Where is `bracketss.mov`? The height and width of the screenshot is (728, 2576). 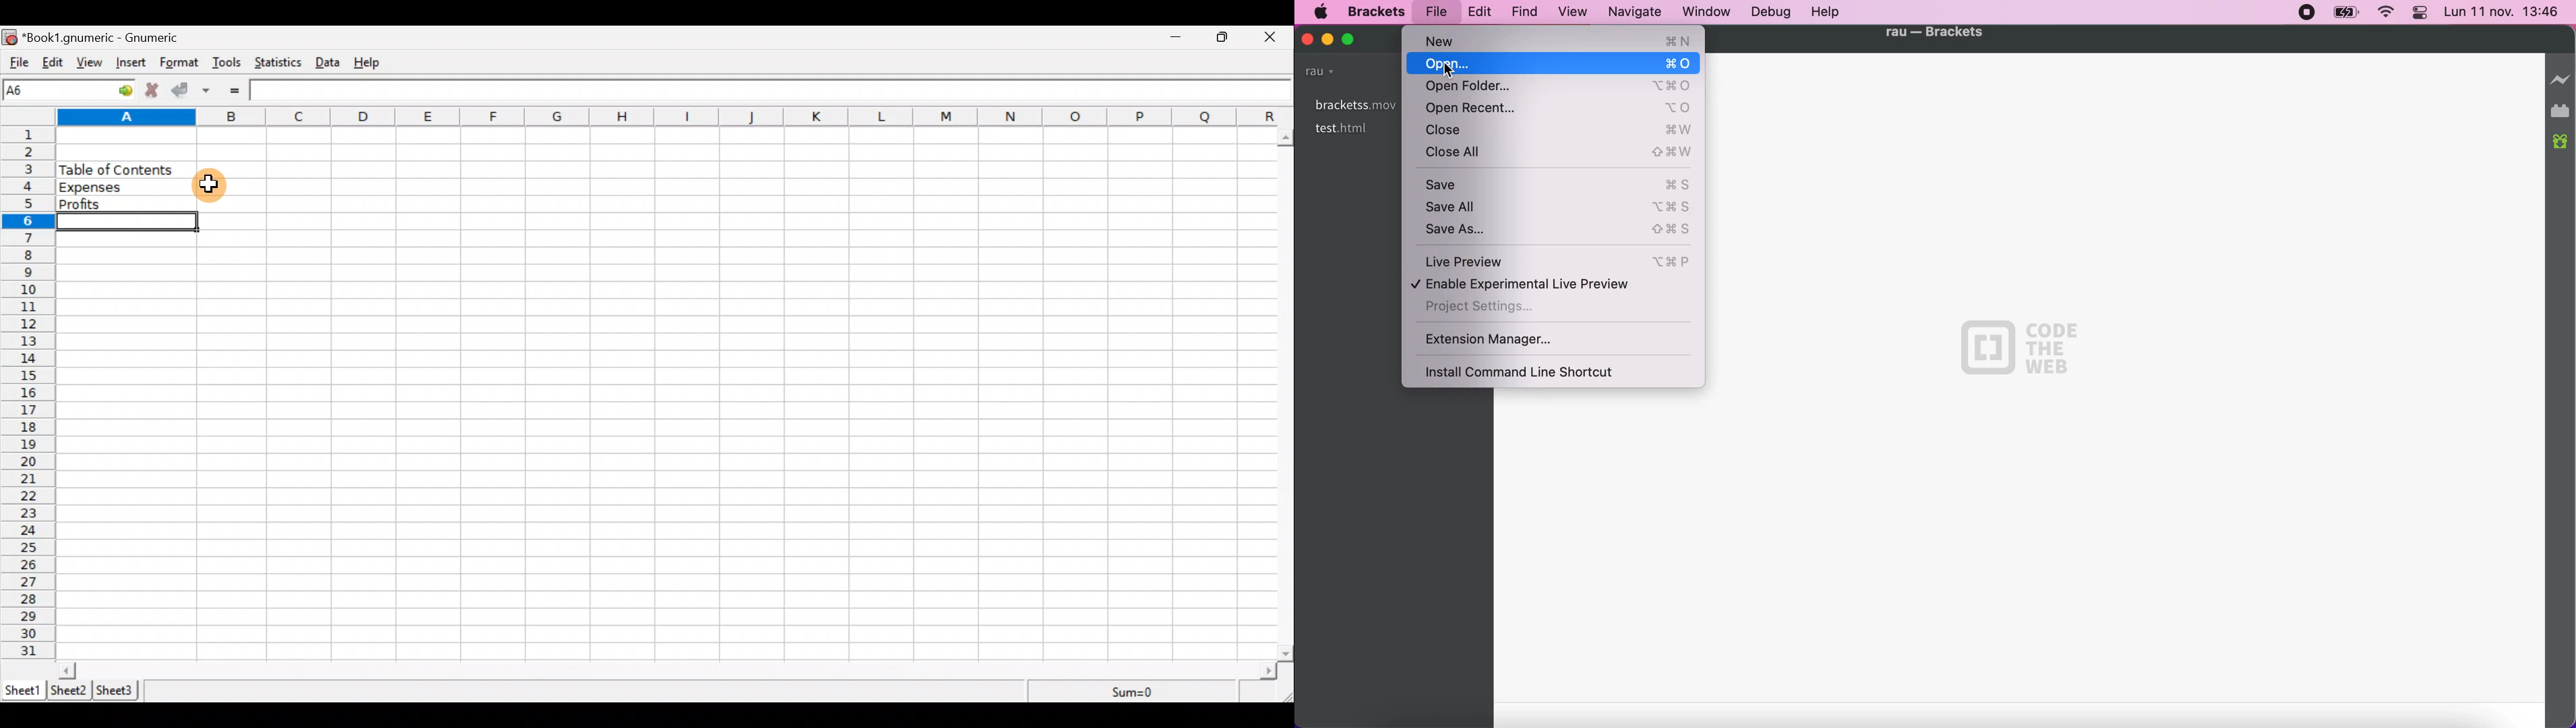
bracketss.mov is located at coordinates (1352, 104).